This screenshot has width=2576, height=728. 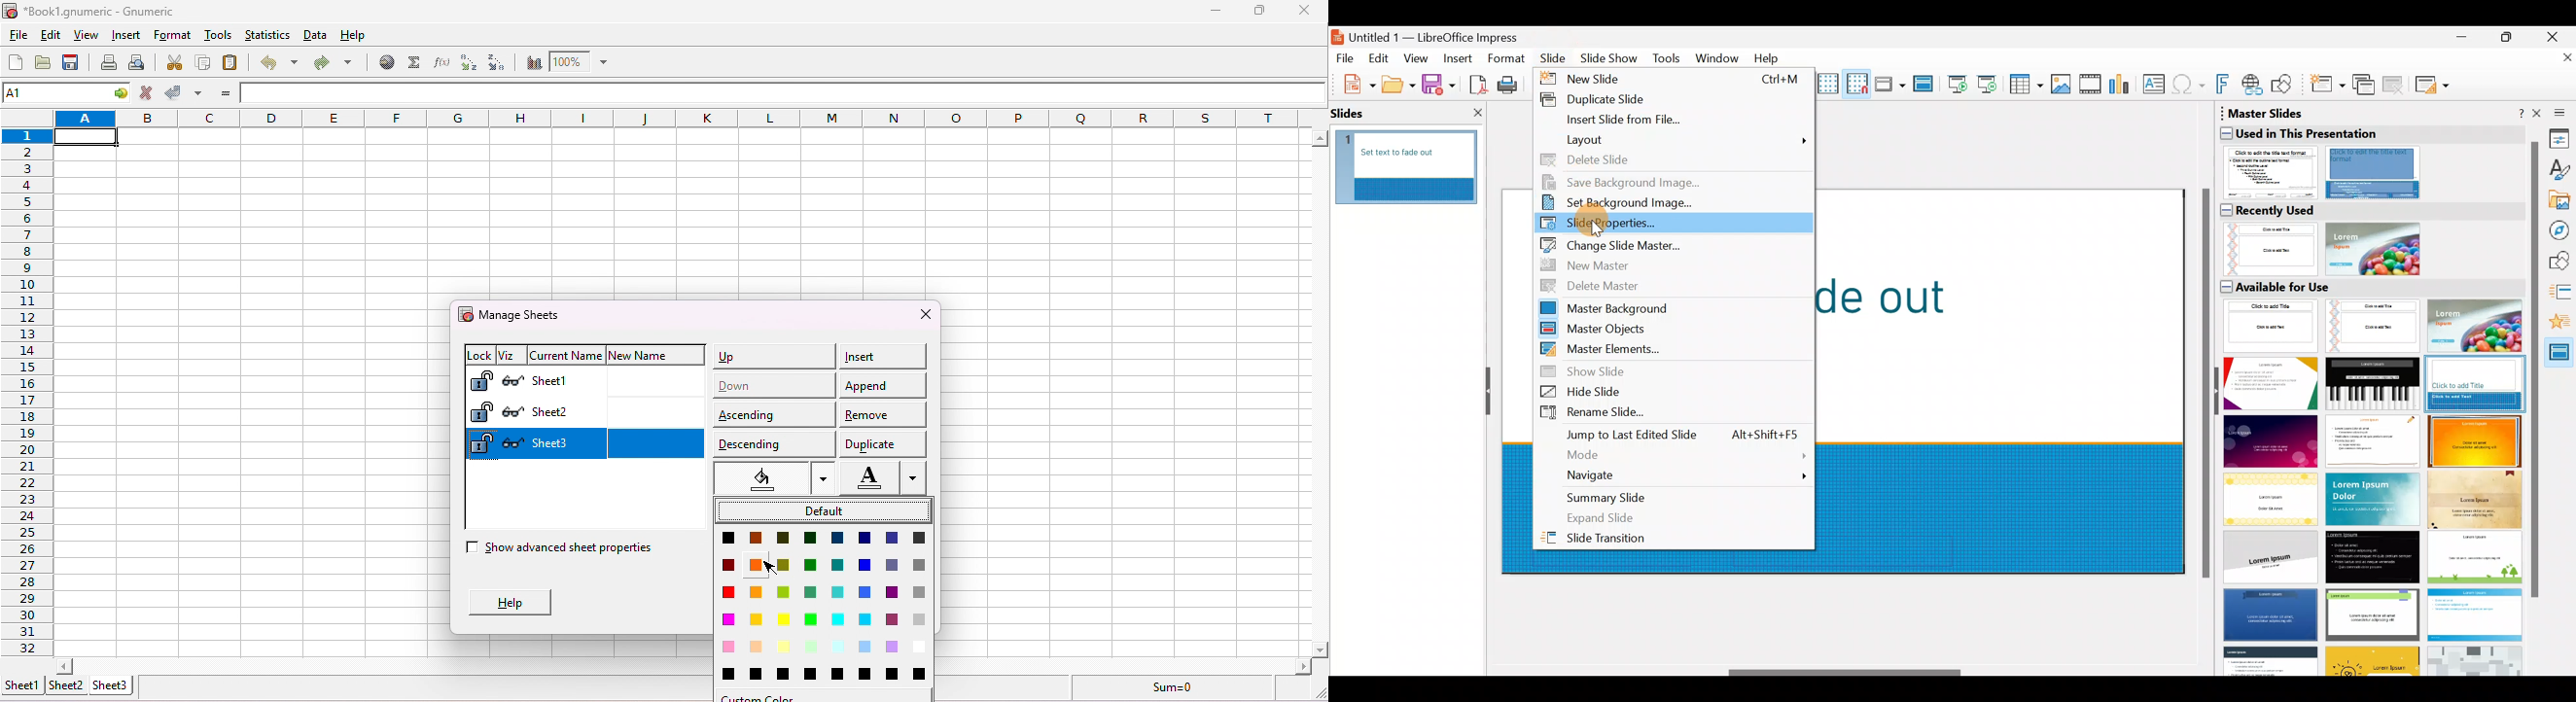 What do you see at coordinates (185, 92) in the screenshot?
I see `accept change` at bounding box center [185, 92].